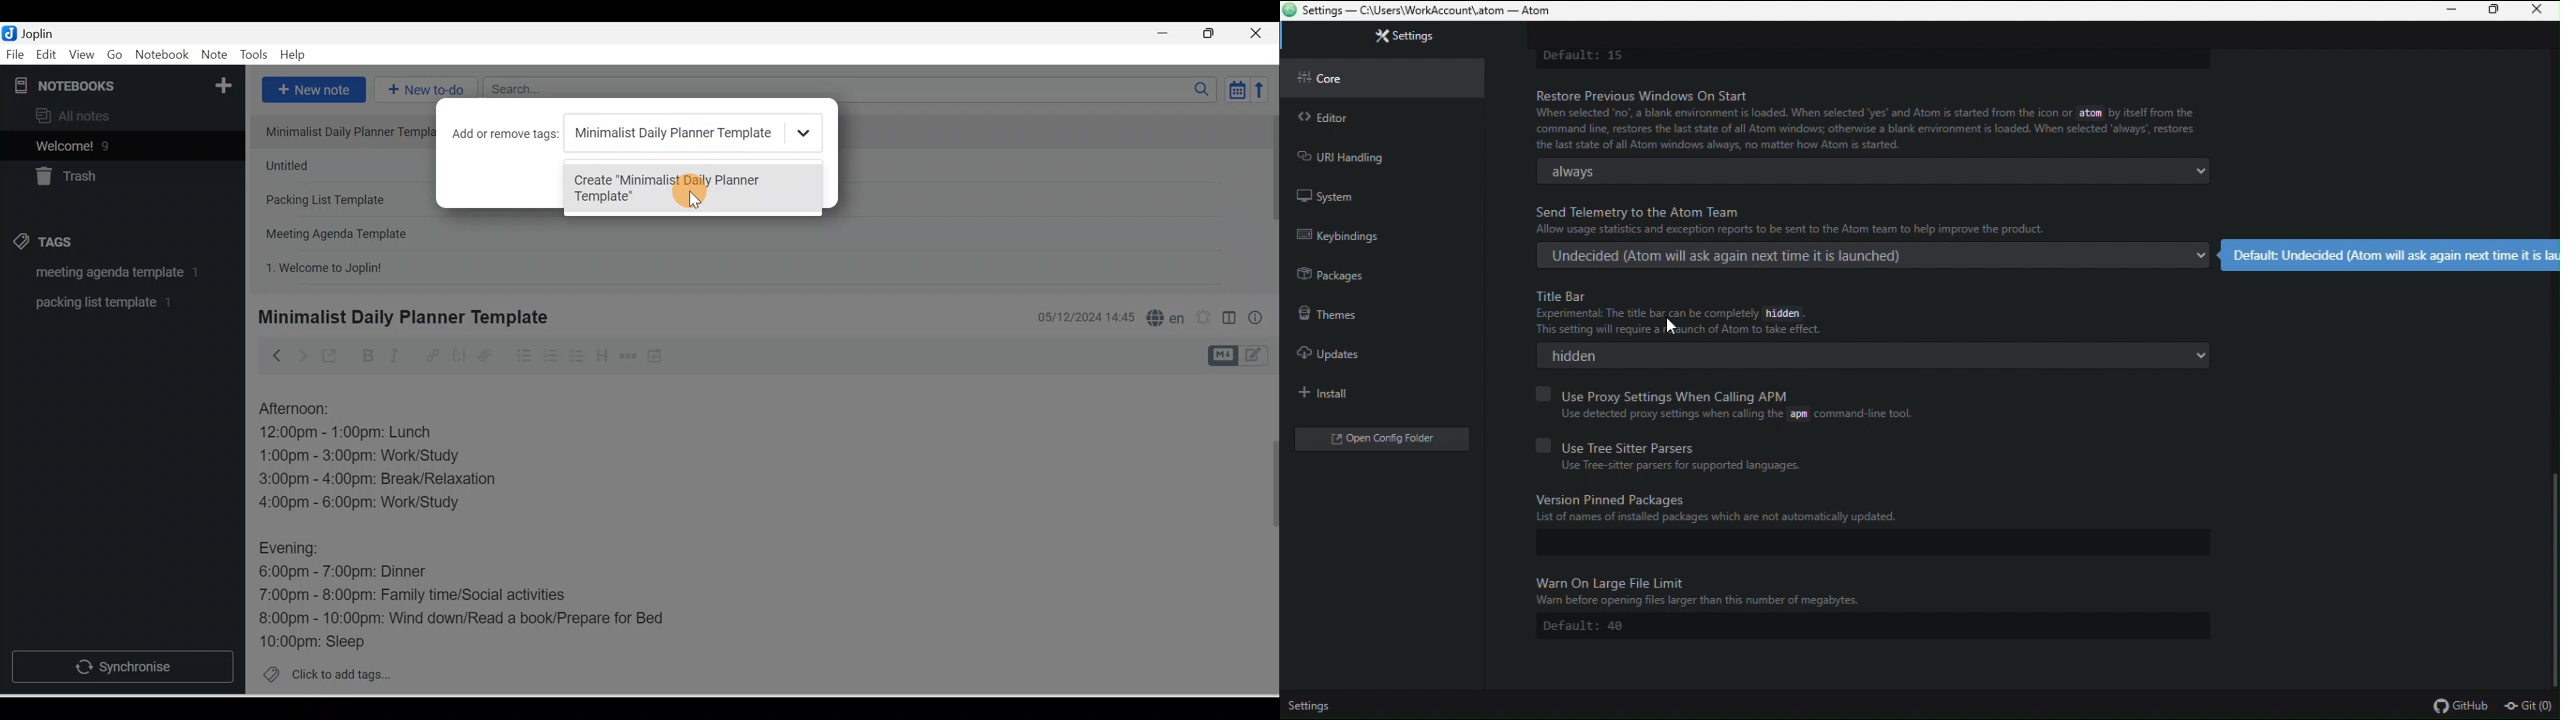  I want to click on Tag 2, so click(113, 303).